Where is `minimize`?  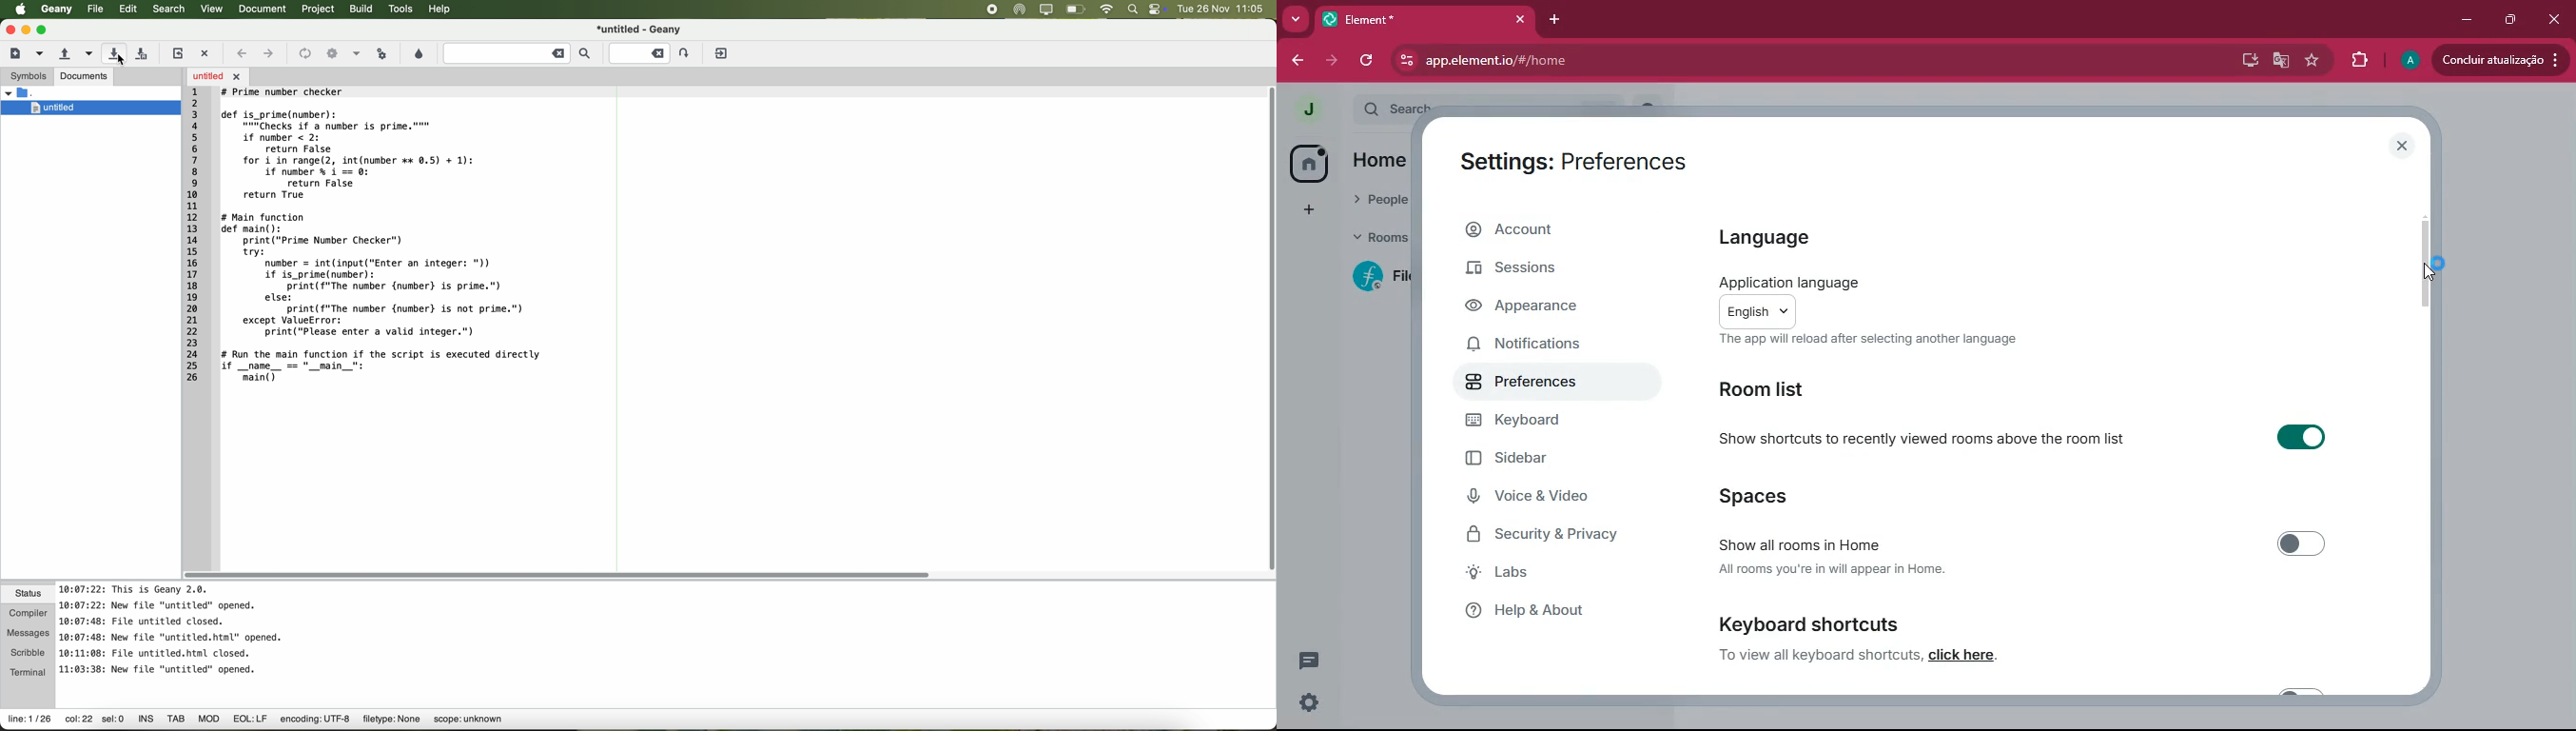 minimize is located at coordinates (2464, 20).